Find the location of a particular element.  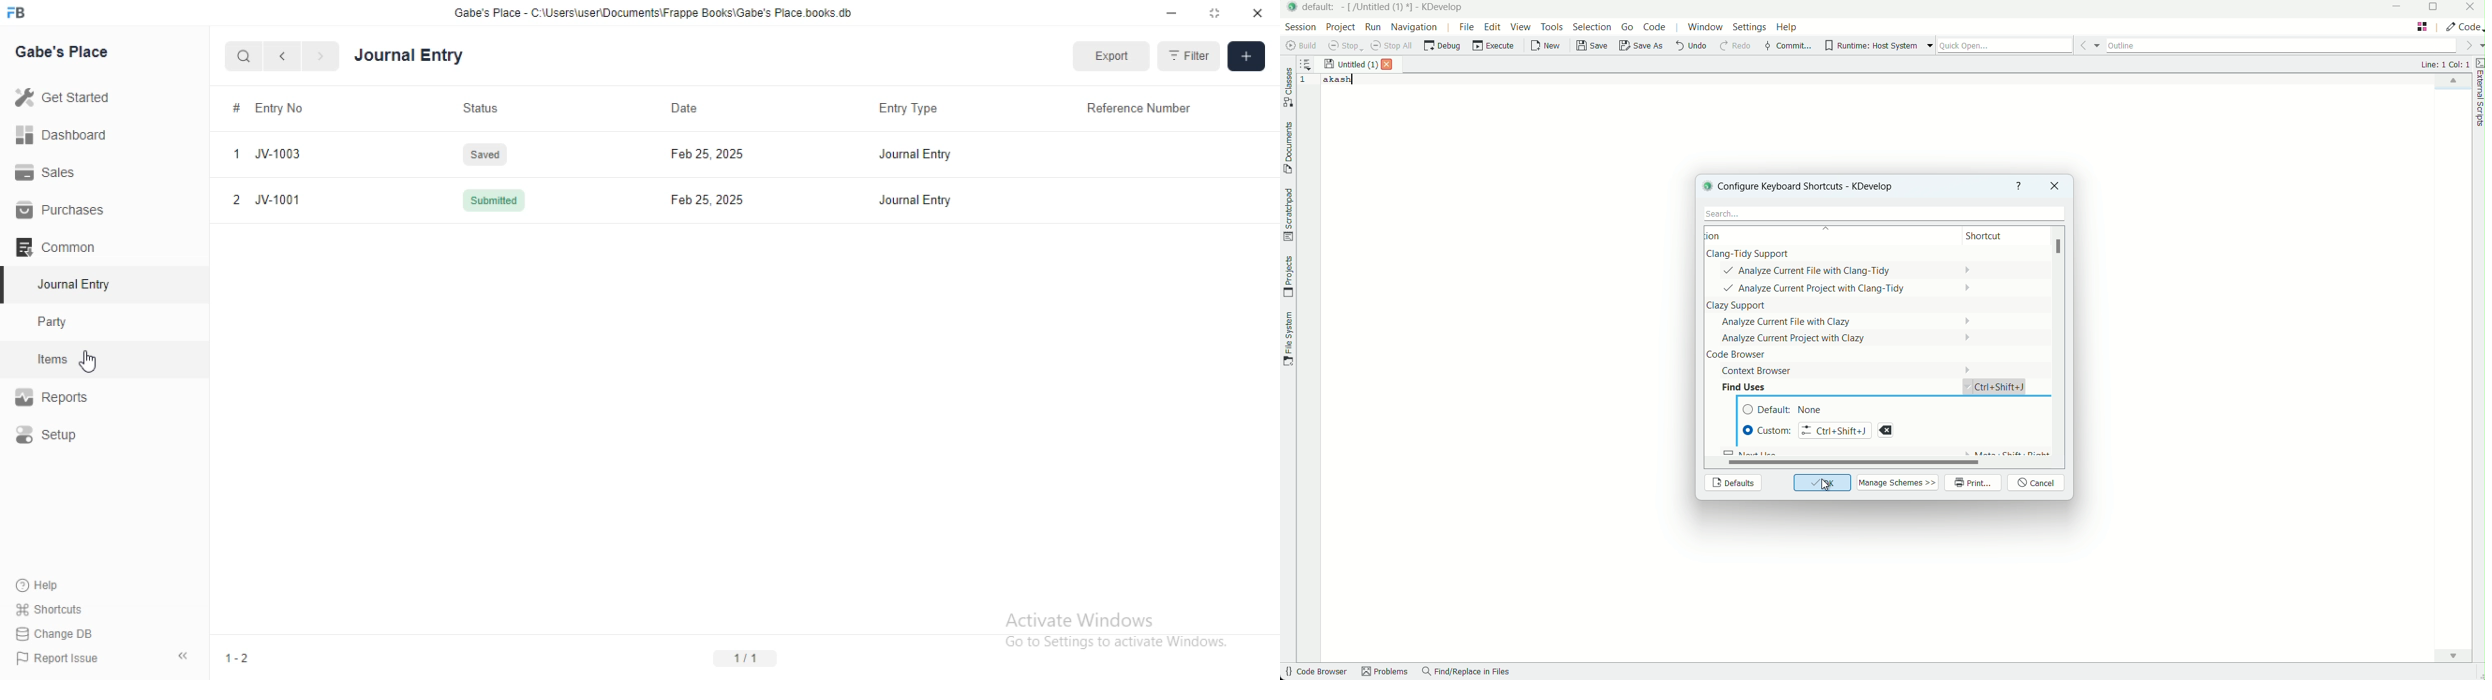

Dashboard is located at coordinates (65, 135).